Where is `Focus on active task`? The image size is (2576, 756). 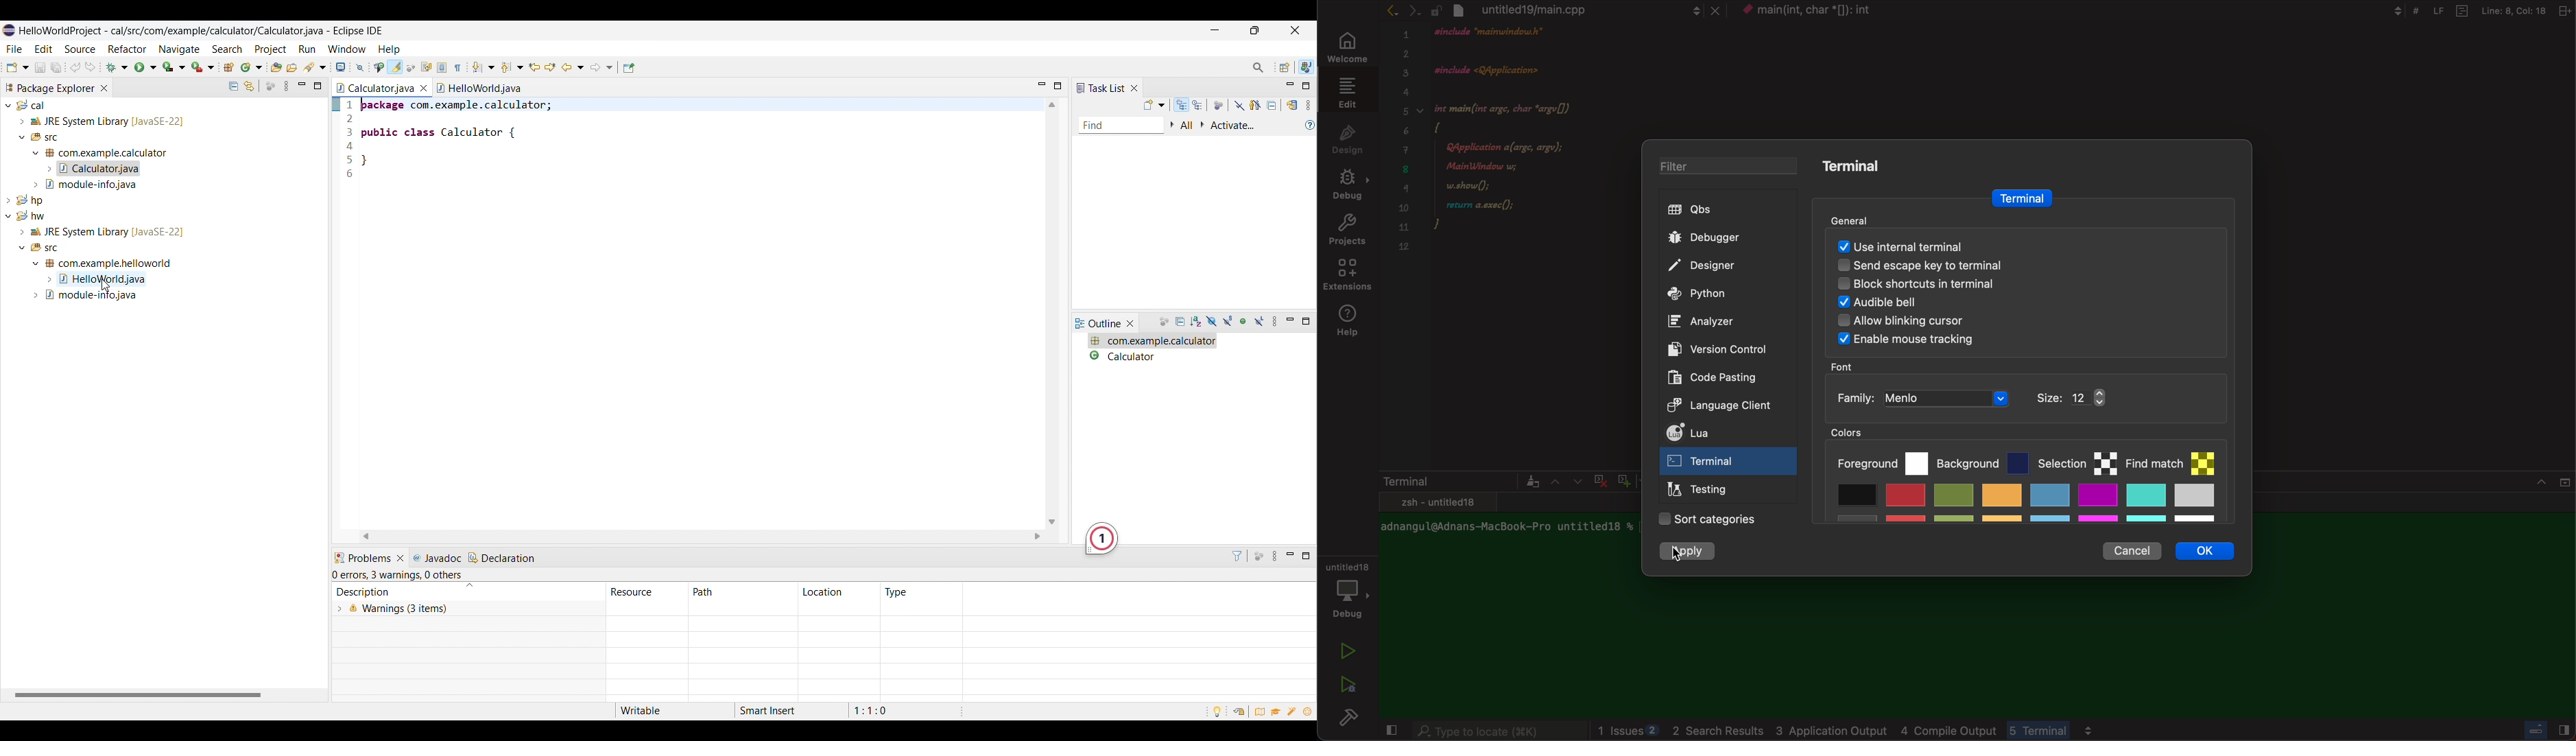
Focus on active task is located at coordinates (1259, 556).